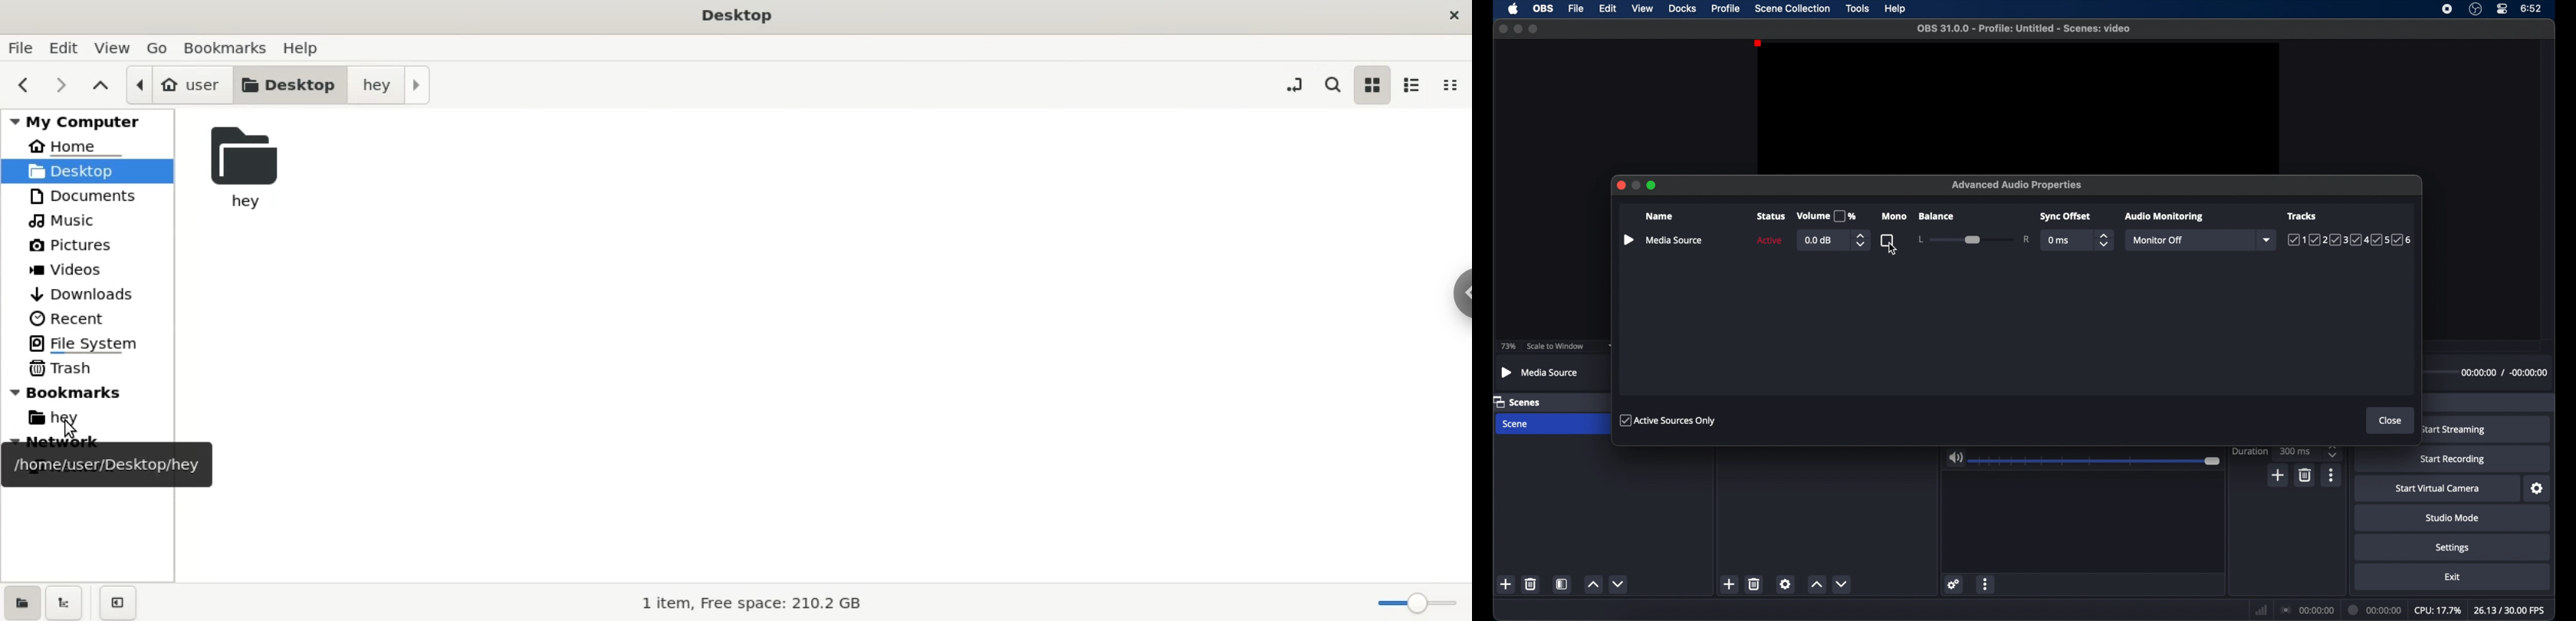 Image resolution: width=2576 pixels, height=644 pixels. What do you see at coordinates (1726, 9) in the screenshot?
I see `profile` at bounding box center [1726, 9].